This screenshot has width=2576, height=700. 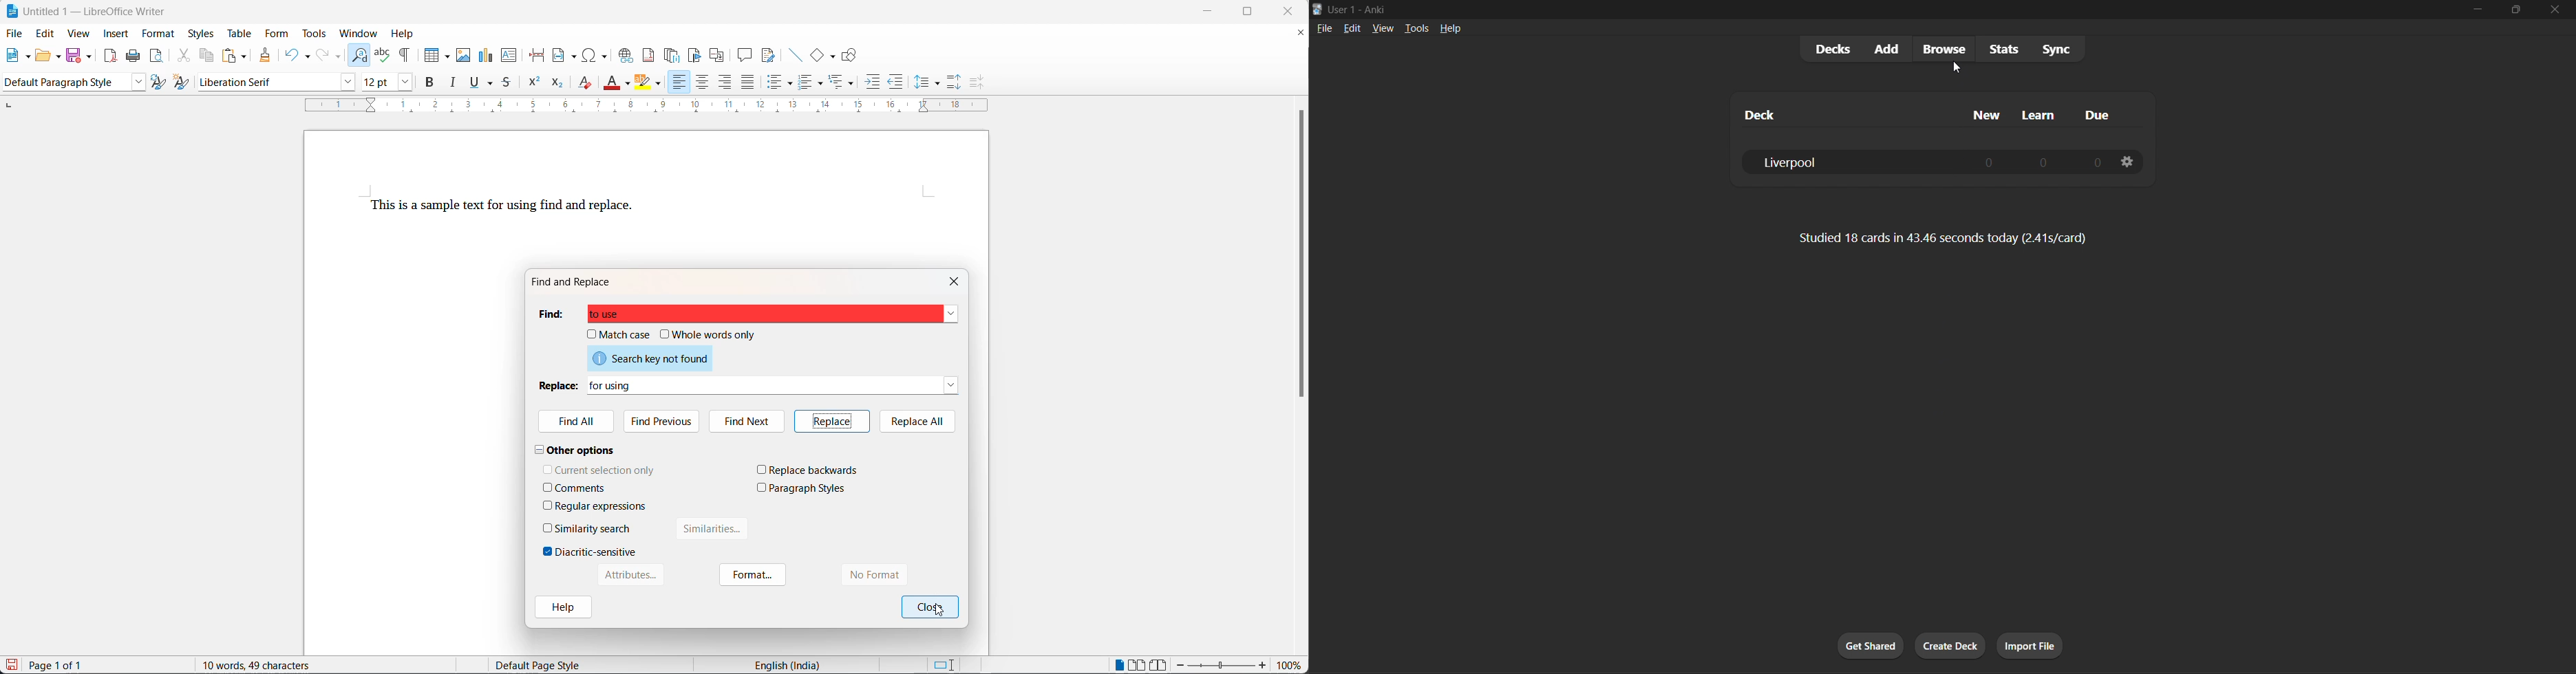 What do you see at coordinates (276, 34) in the screenshot?
I see `form` at bounding box center [276, 34].